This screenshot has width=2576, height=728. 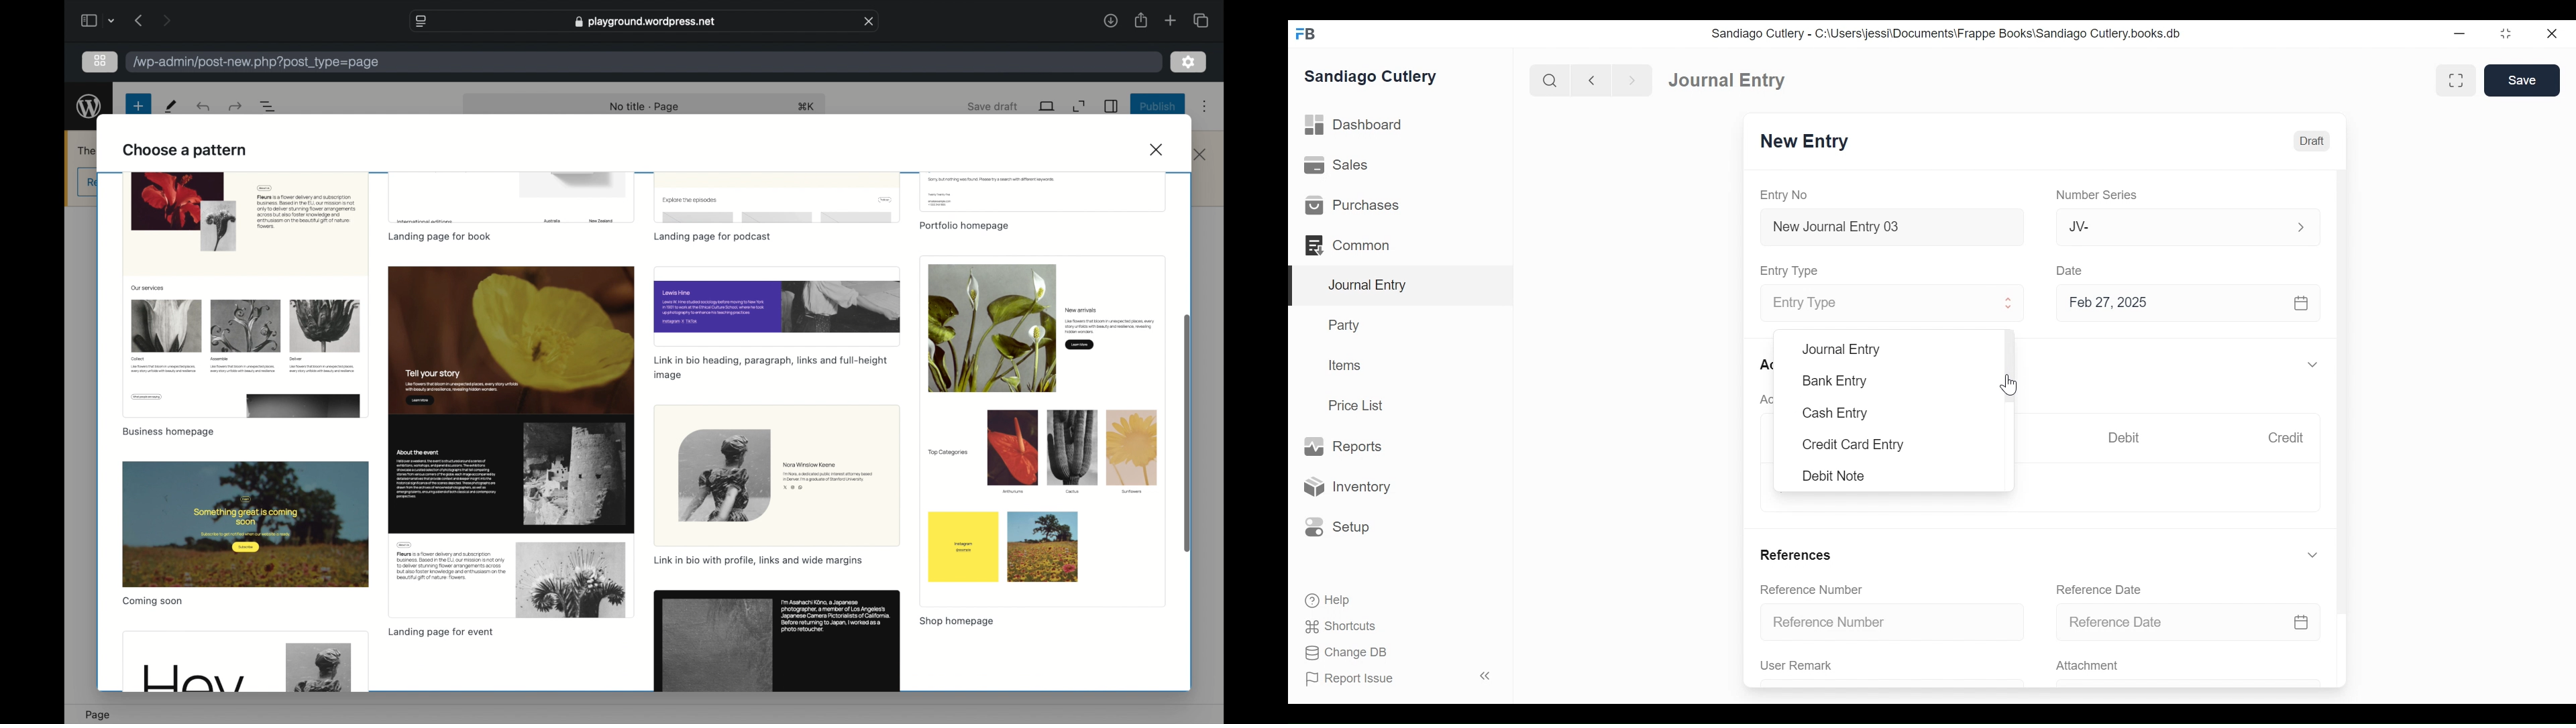 I want to click on more options, so click(x=1205, y=107).